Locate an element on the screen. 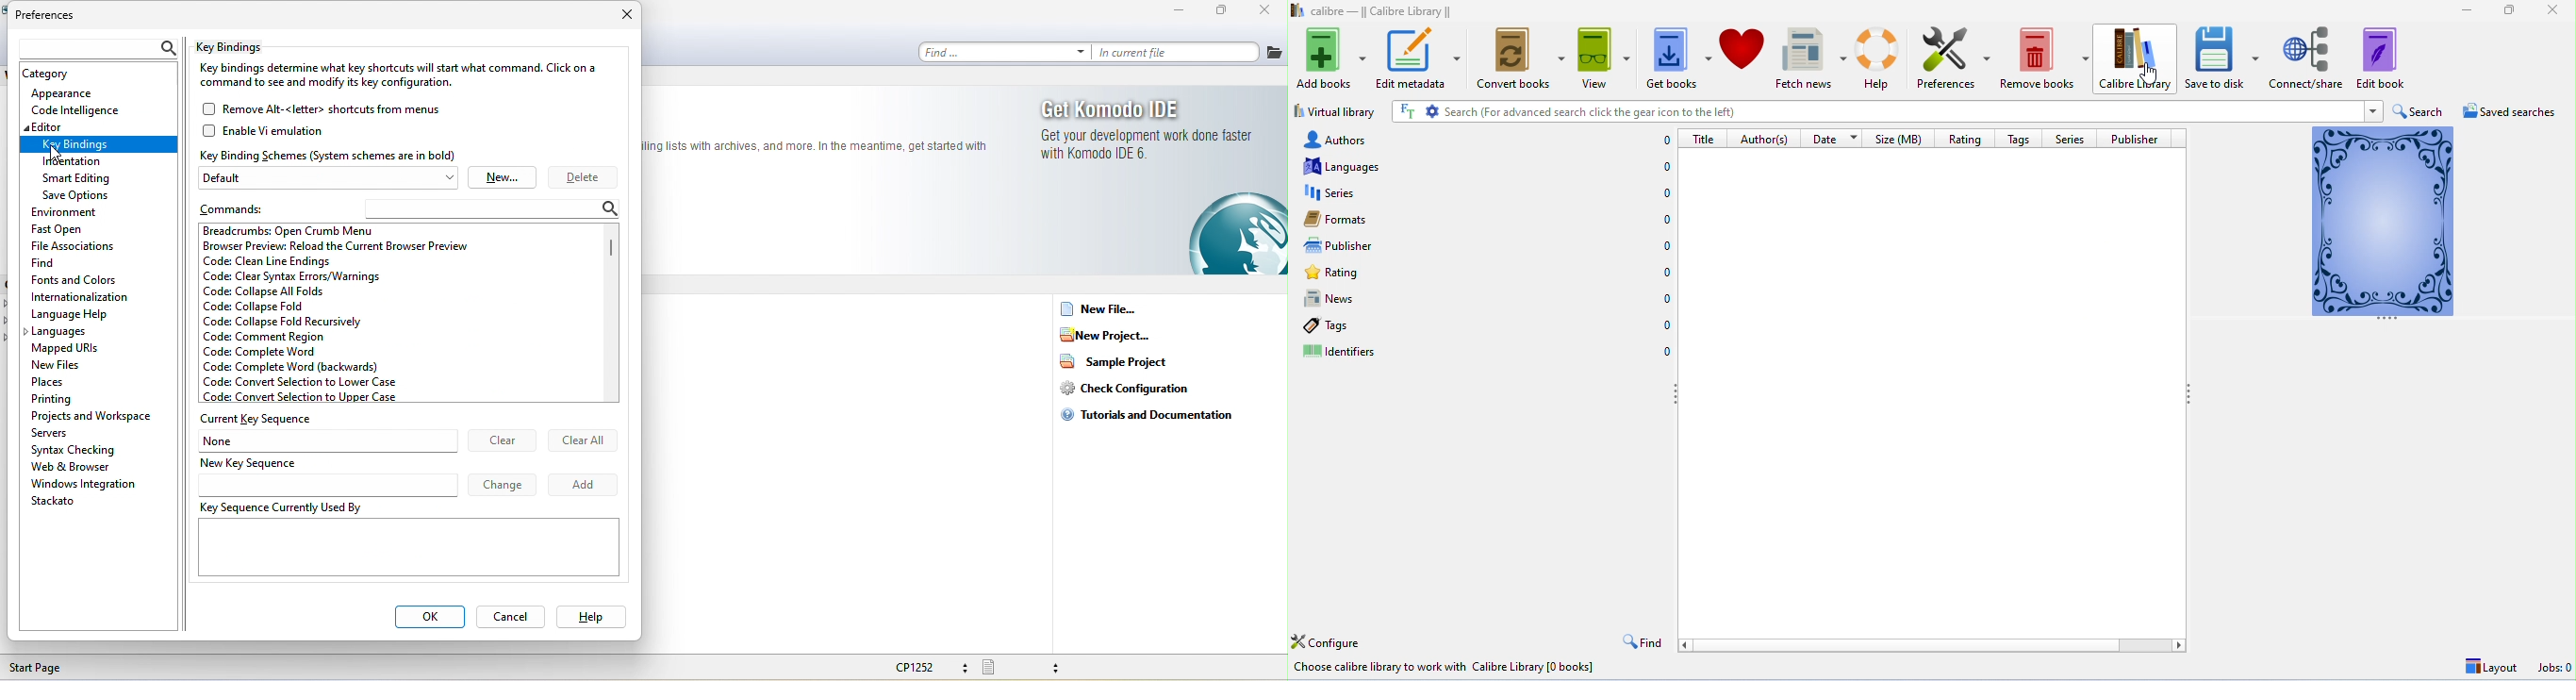 Image resolution: width=2576 pixels, height=700 pixels. code collapse fold recursively is located at coordinates (283, 323).